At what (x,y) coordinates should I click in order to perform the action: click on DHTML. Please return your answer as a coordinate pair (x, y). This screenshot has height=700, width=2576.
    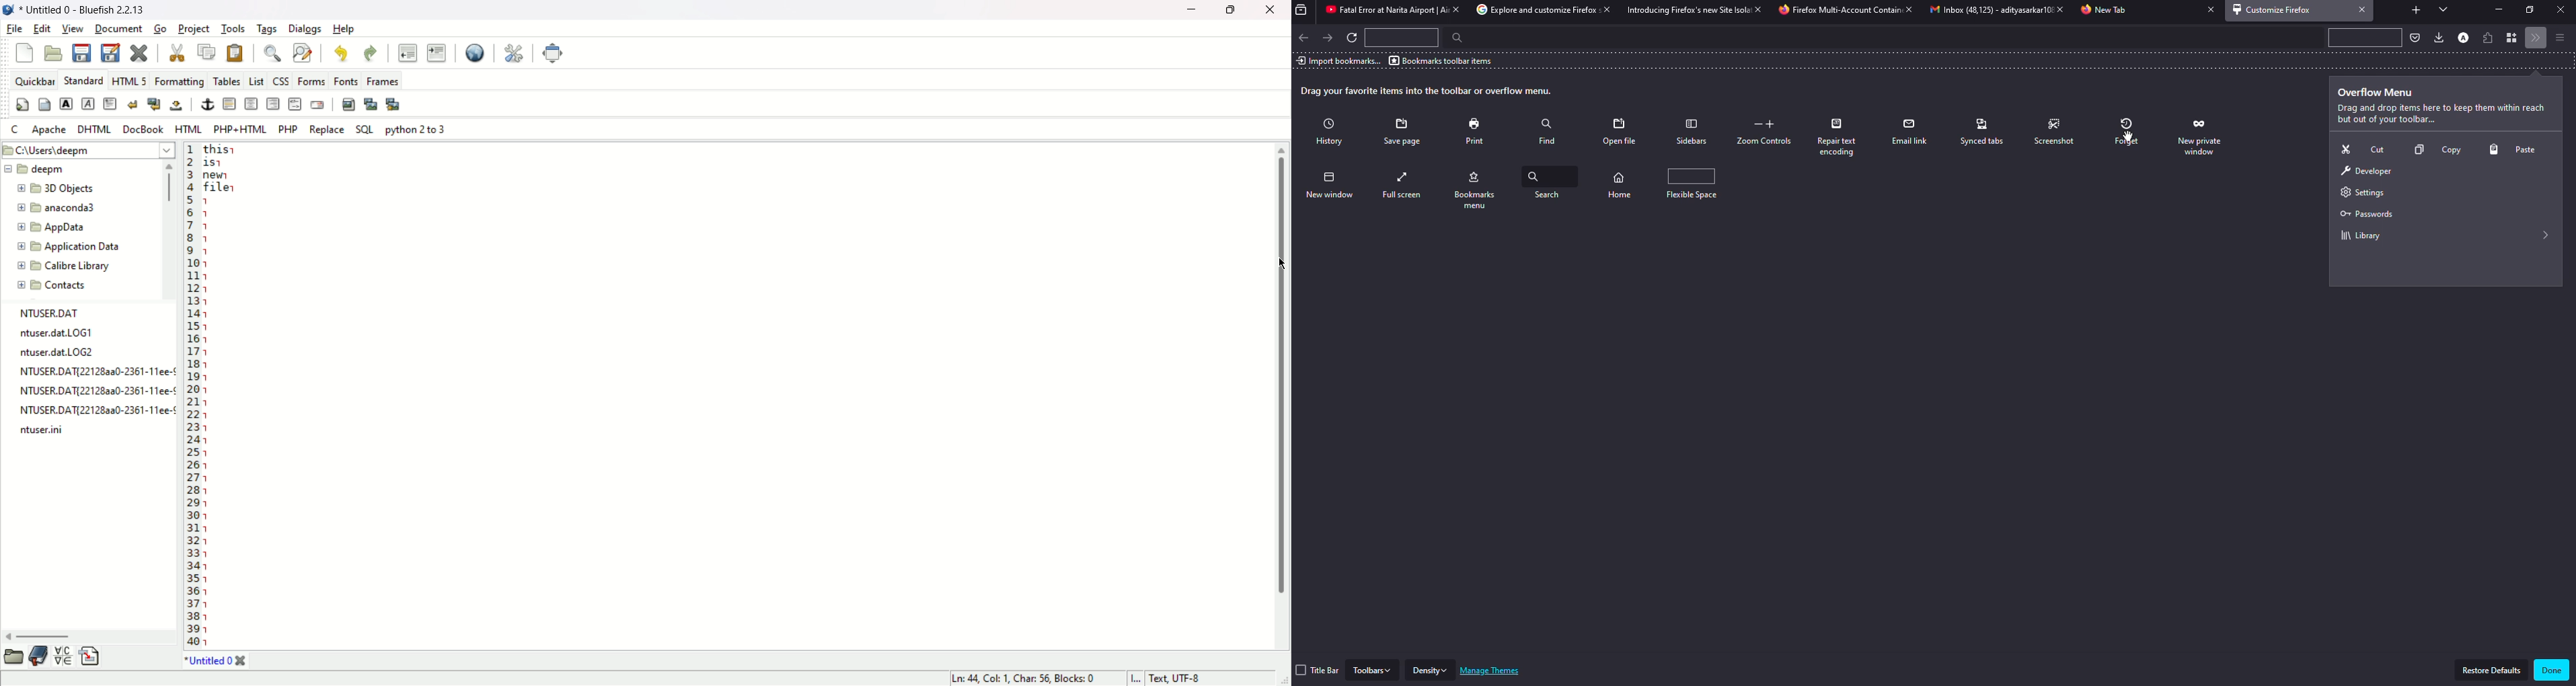
    Looking at the image, I should click on (93, 128).